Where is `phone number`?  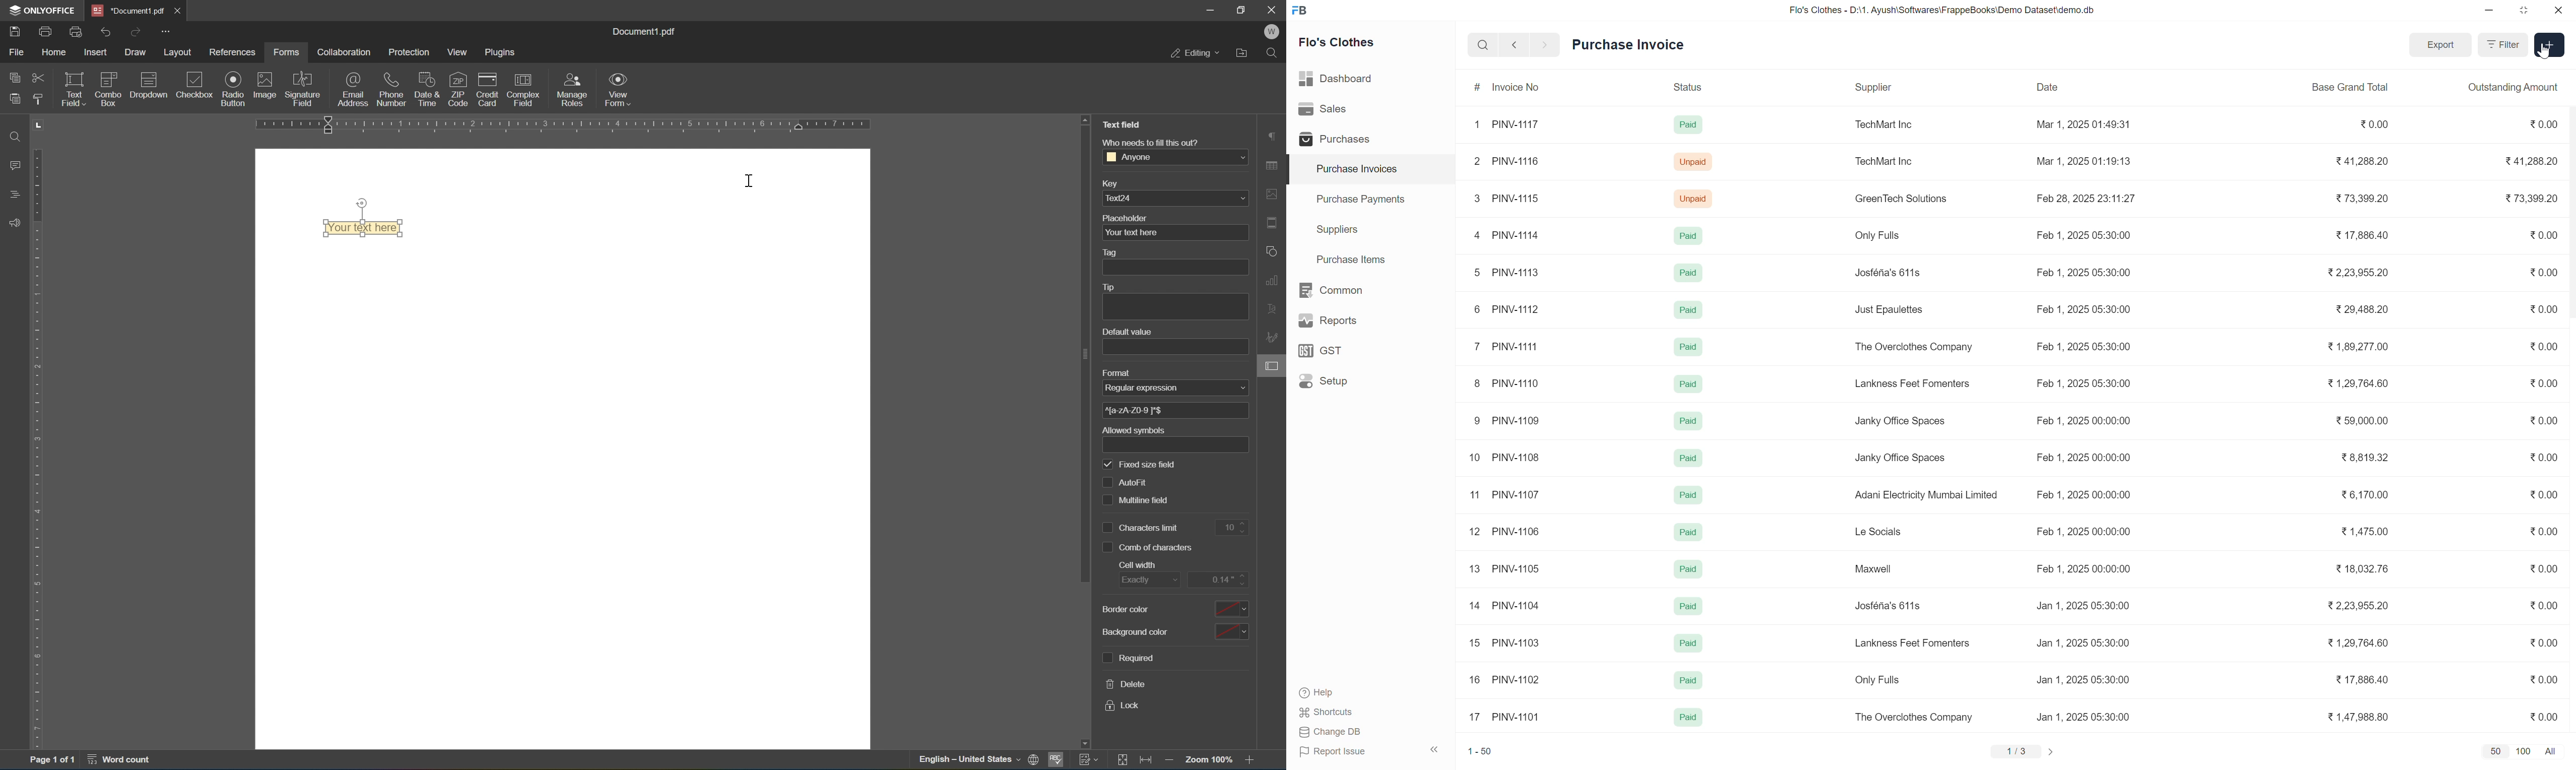
phone number is located at coordinates (392, 88).